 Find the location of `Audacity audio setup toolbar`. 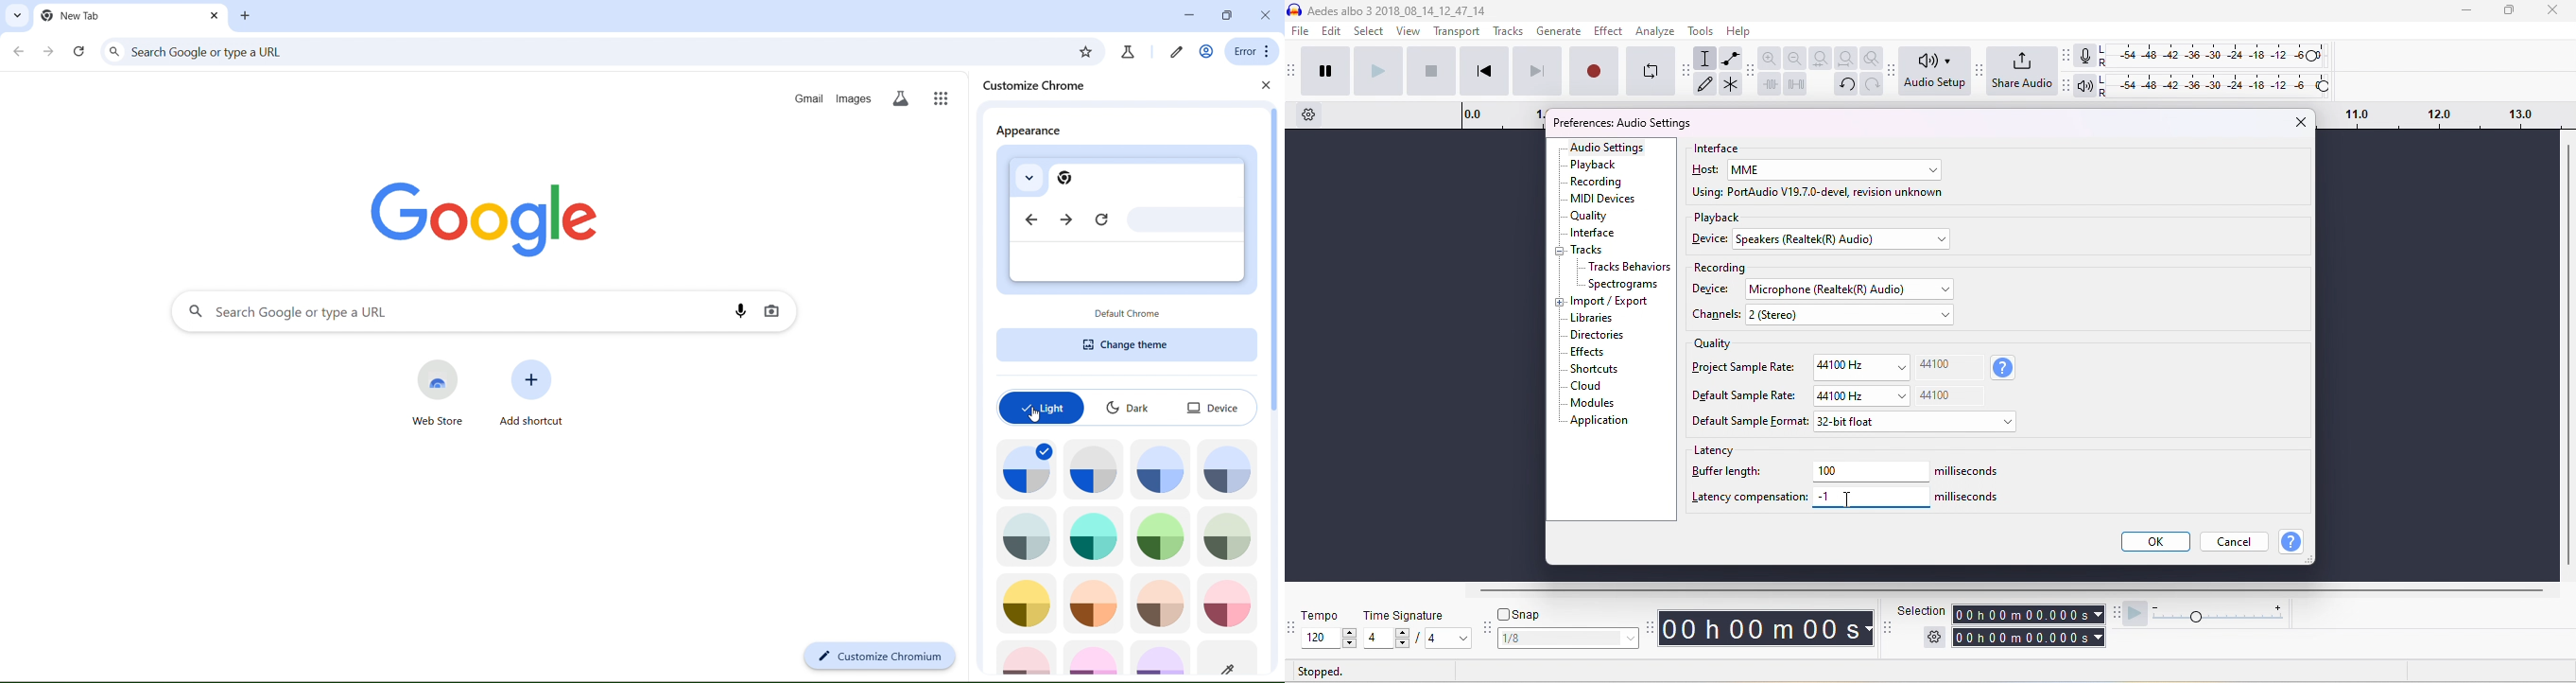

Audacity audio setup toolbar is located at coordinates (1893, 71).